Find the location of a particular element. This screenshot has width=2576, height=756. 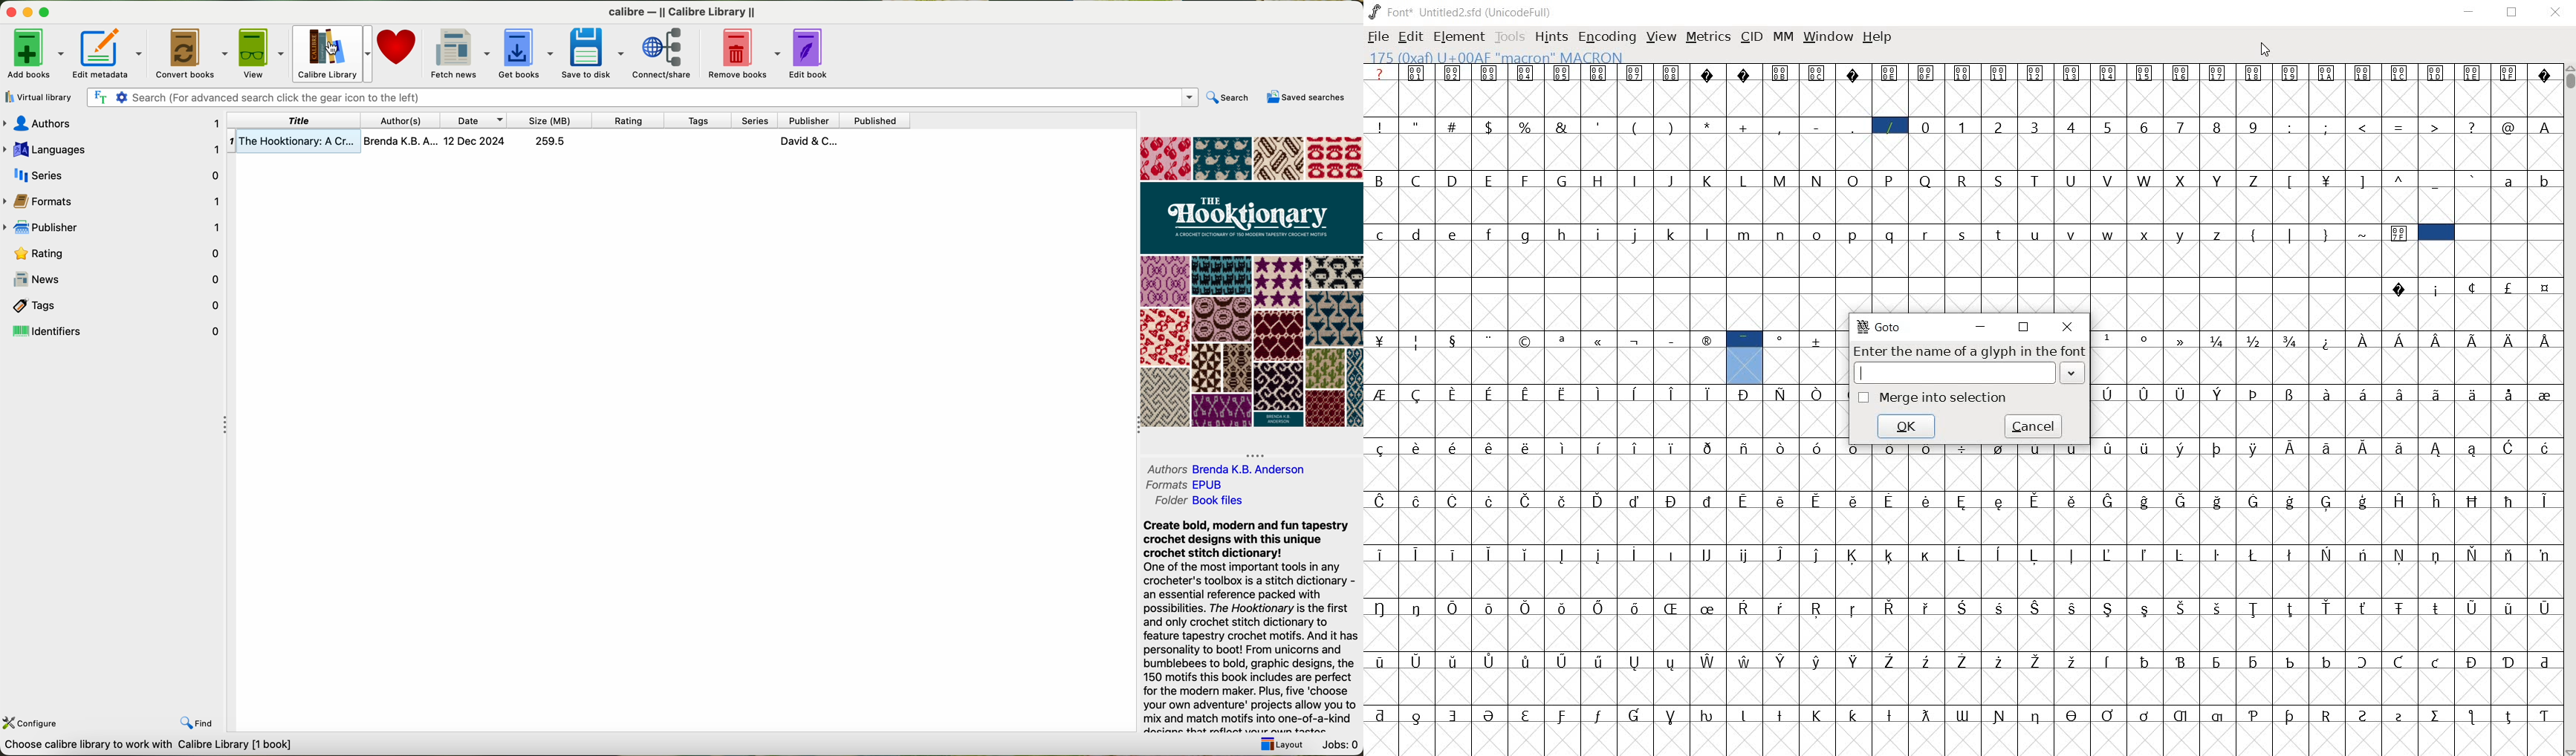

special characters is located at coordinates (1623, 359).